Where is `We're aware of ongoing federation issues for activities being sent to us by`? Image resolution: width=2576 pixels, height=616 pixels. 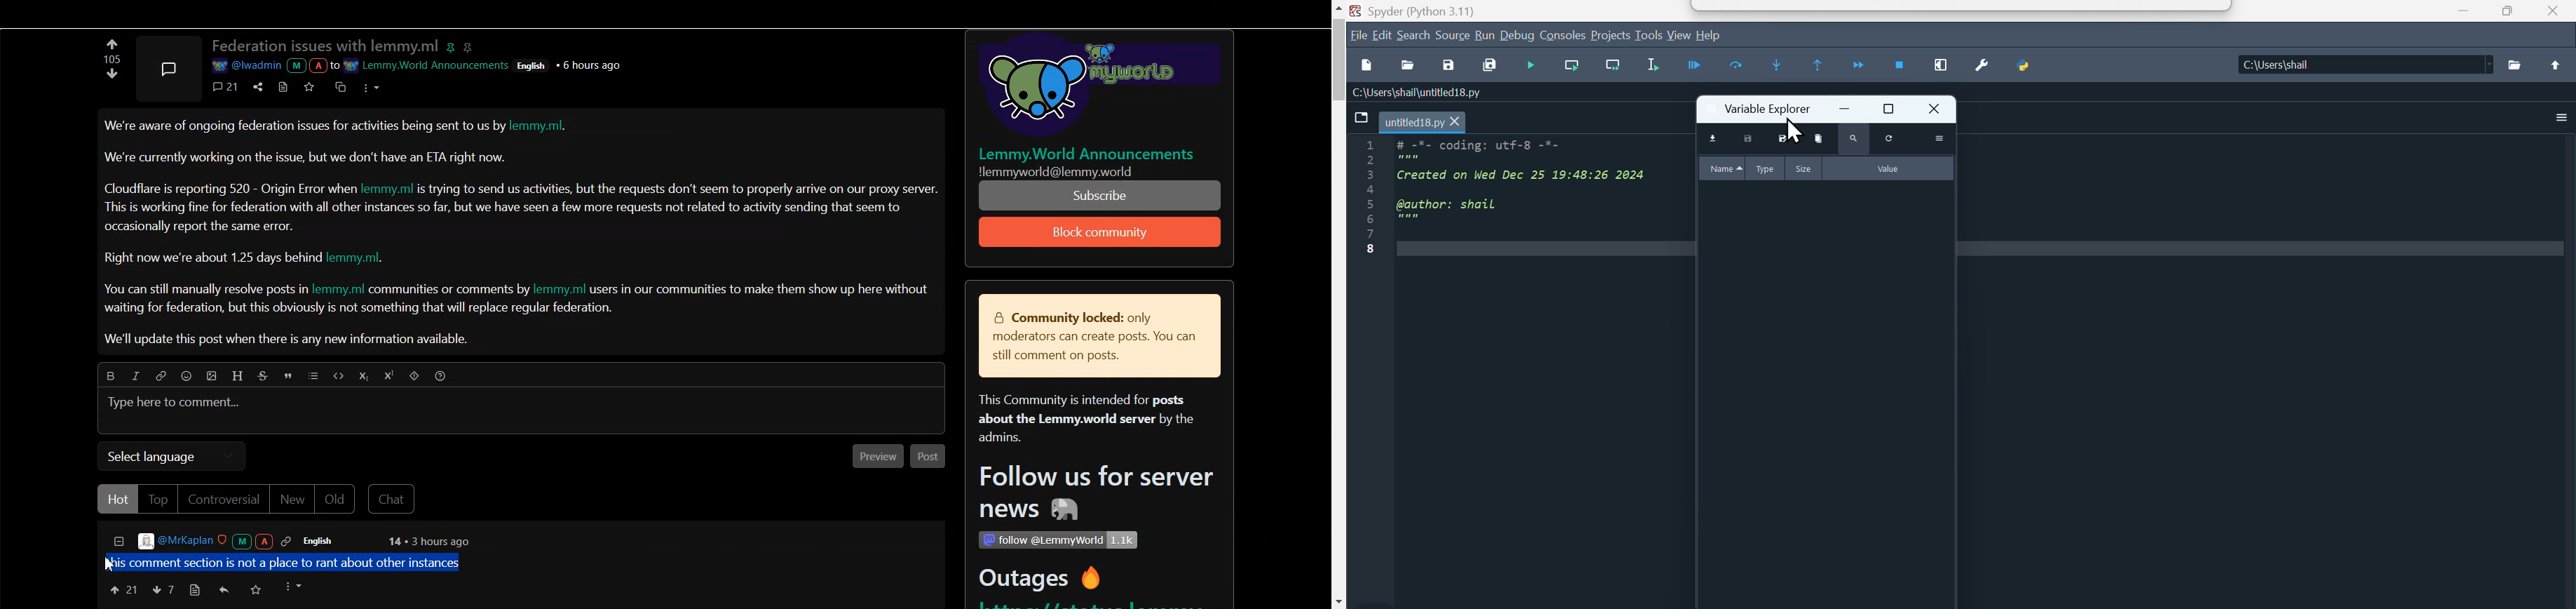
We're aware of ongoing federation issues for activities being sent to us by is located at coordinates (305, 129).